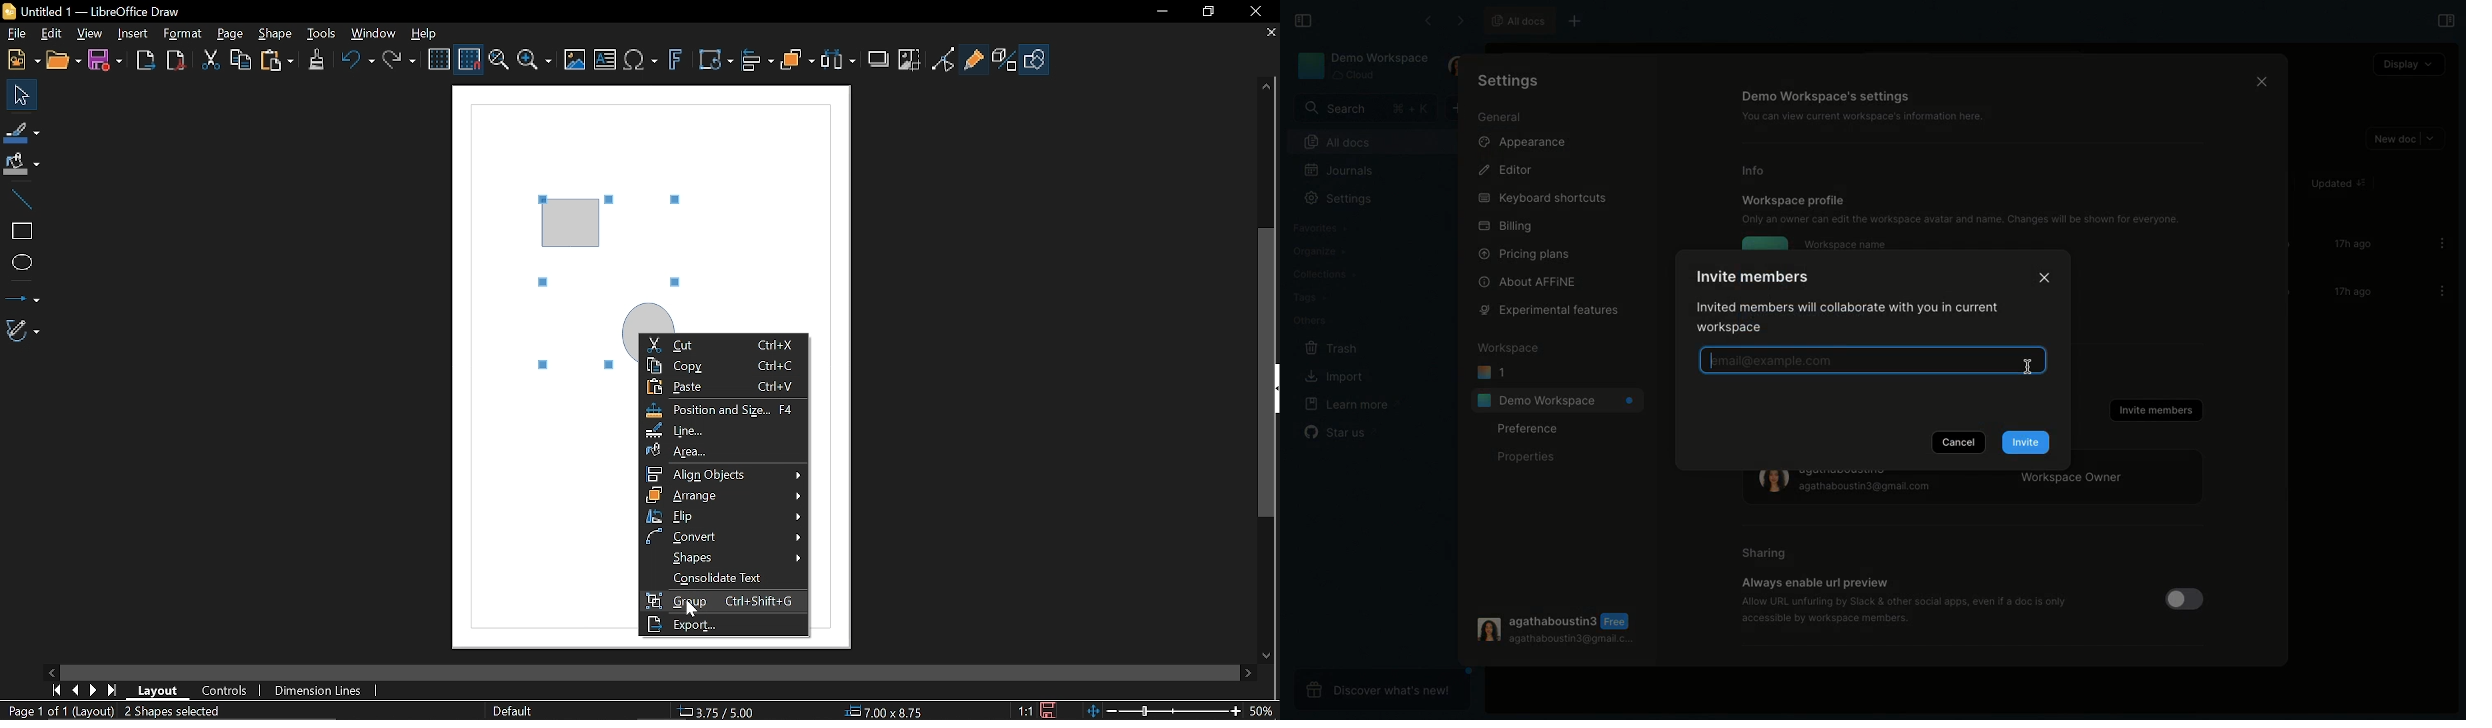 This screenshot has height=728, width=2492. What do you see at coordinates (207, 60) in the screenshot?
I see `Cut` at bounding box center [207, 60].